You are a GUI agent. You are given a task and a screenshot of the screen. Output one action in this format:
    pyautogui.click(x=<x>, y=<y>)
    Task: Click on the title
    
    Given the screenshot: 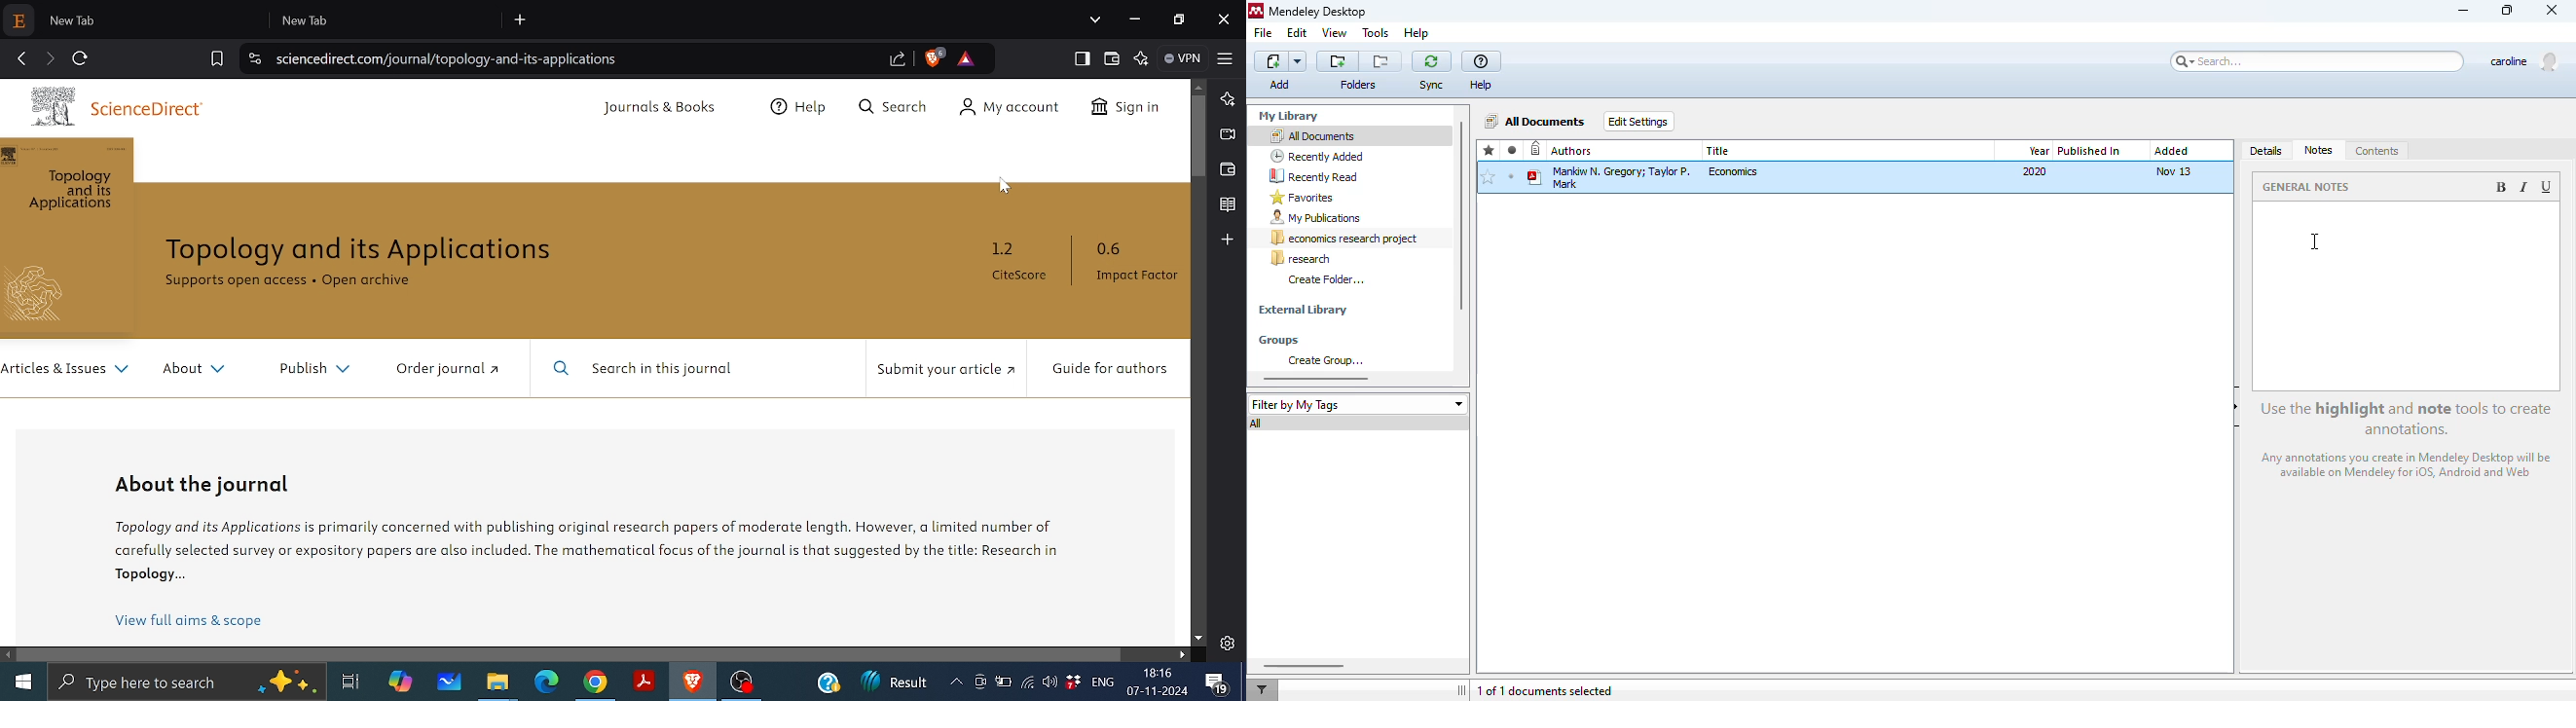 What is the action you would take?
    pyautogui.click(x=1719, y=151)
    